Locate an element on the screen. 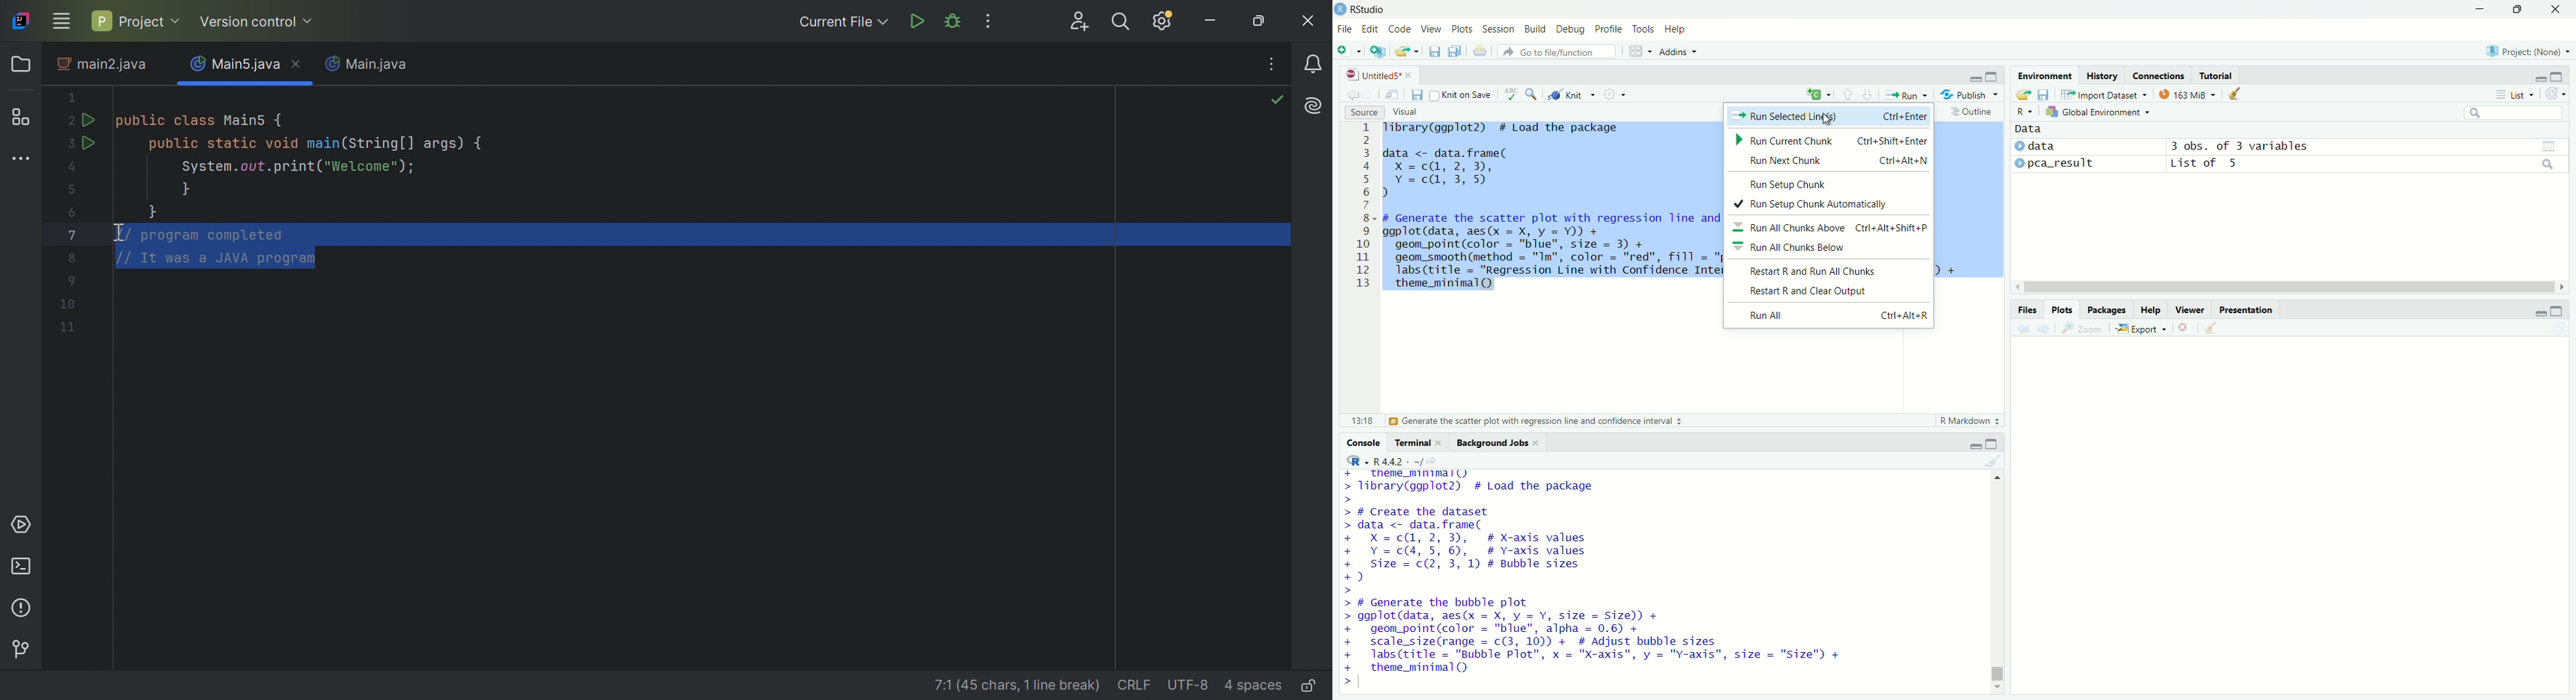 This screenshot has height=700, width=2576. expand/collapse is located at coordinates (2019, 163).